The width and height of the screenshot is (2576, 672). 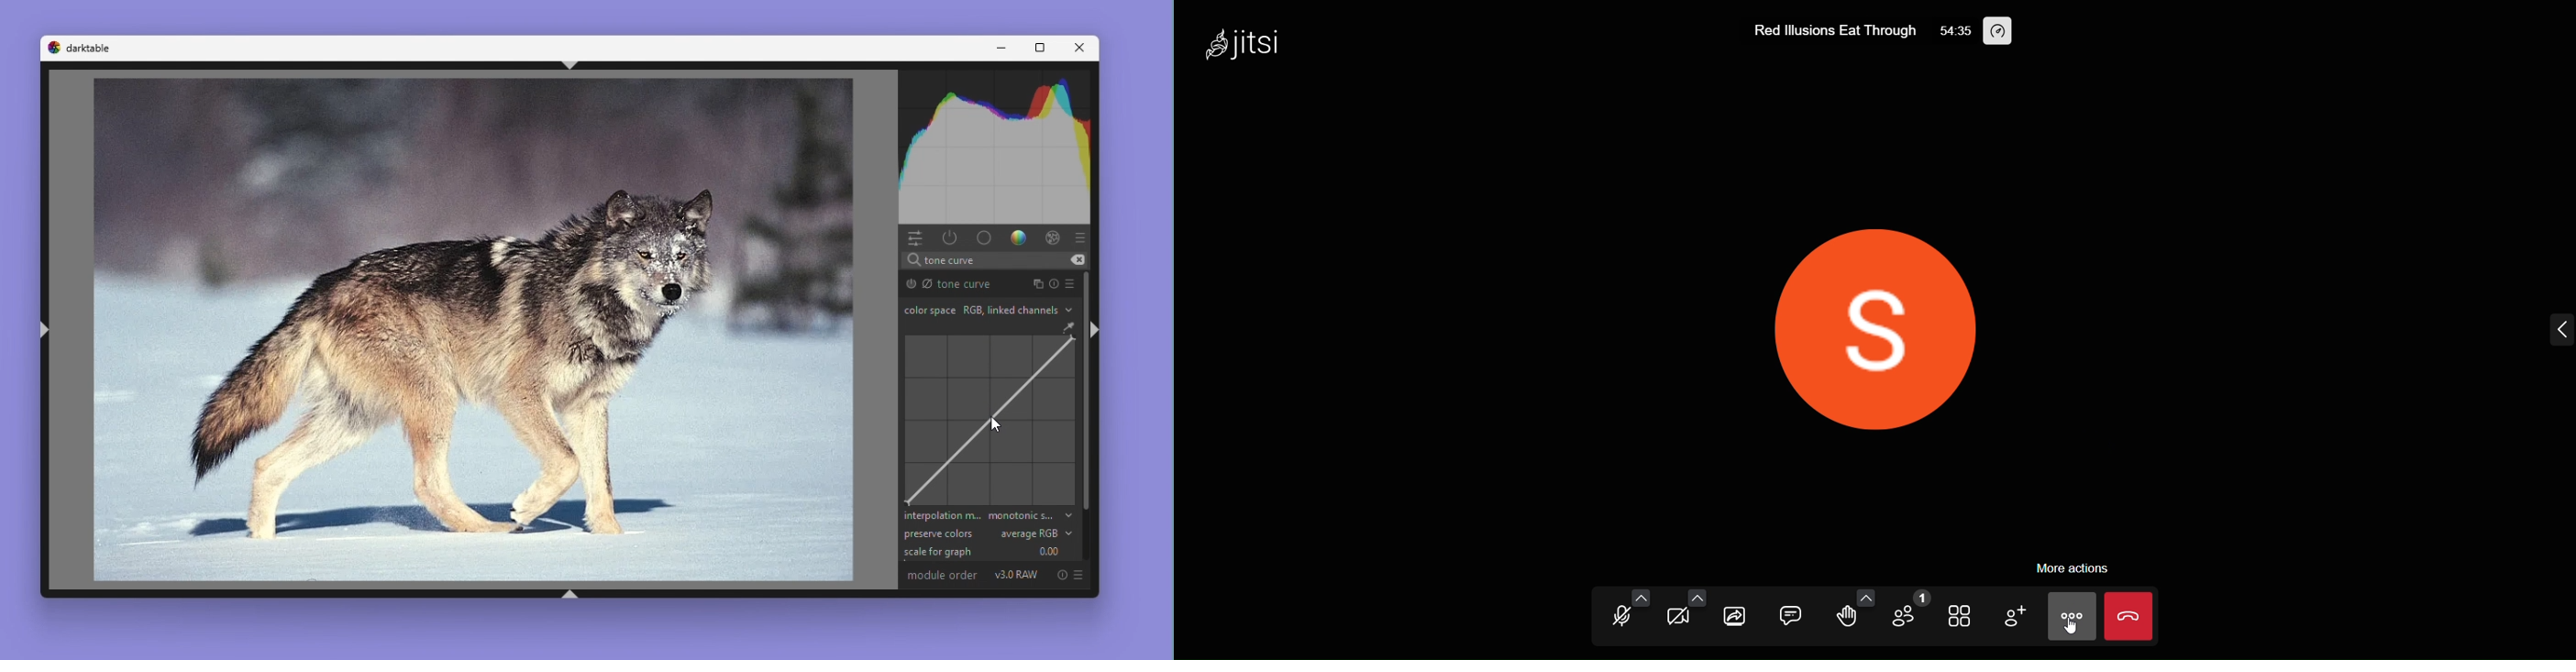 I want to click on search text "tone curve", so click(x=992, y=260).